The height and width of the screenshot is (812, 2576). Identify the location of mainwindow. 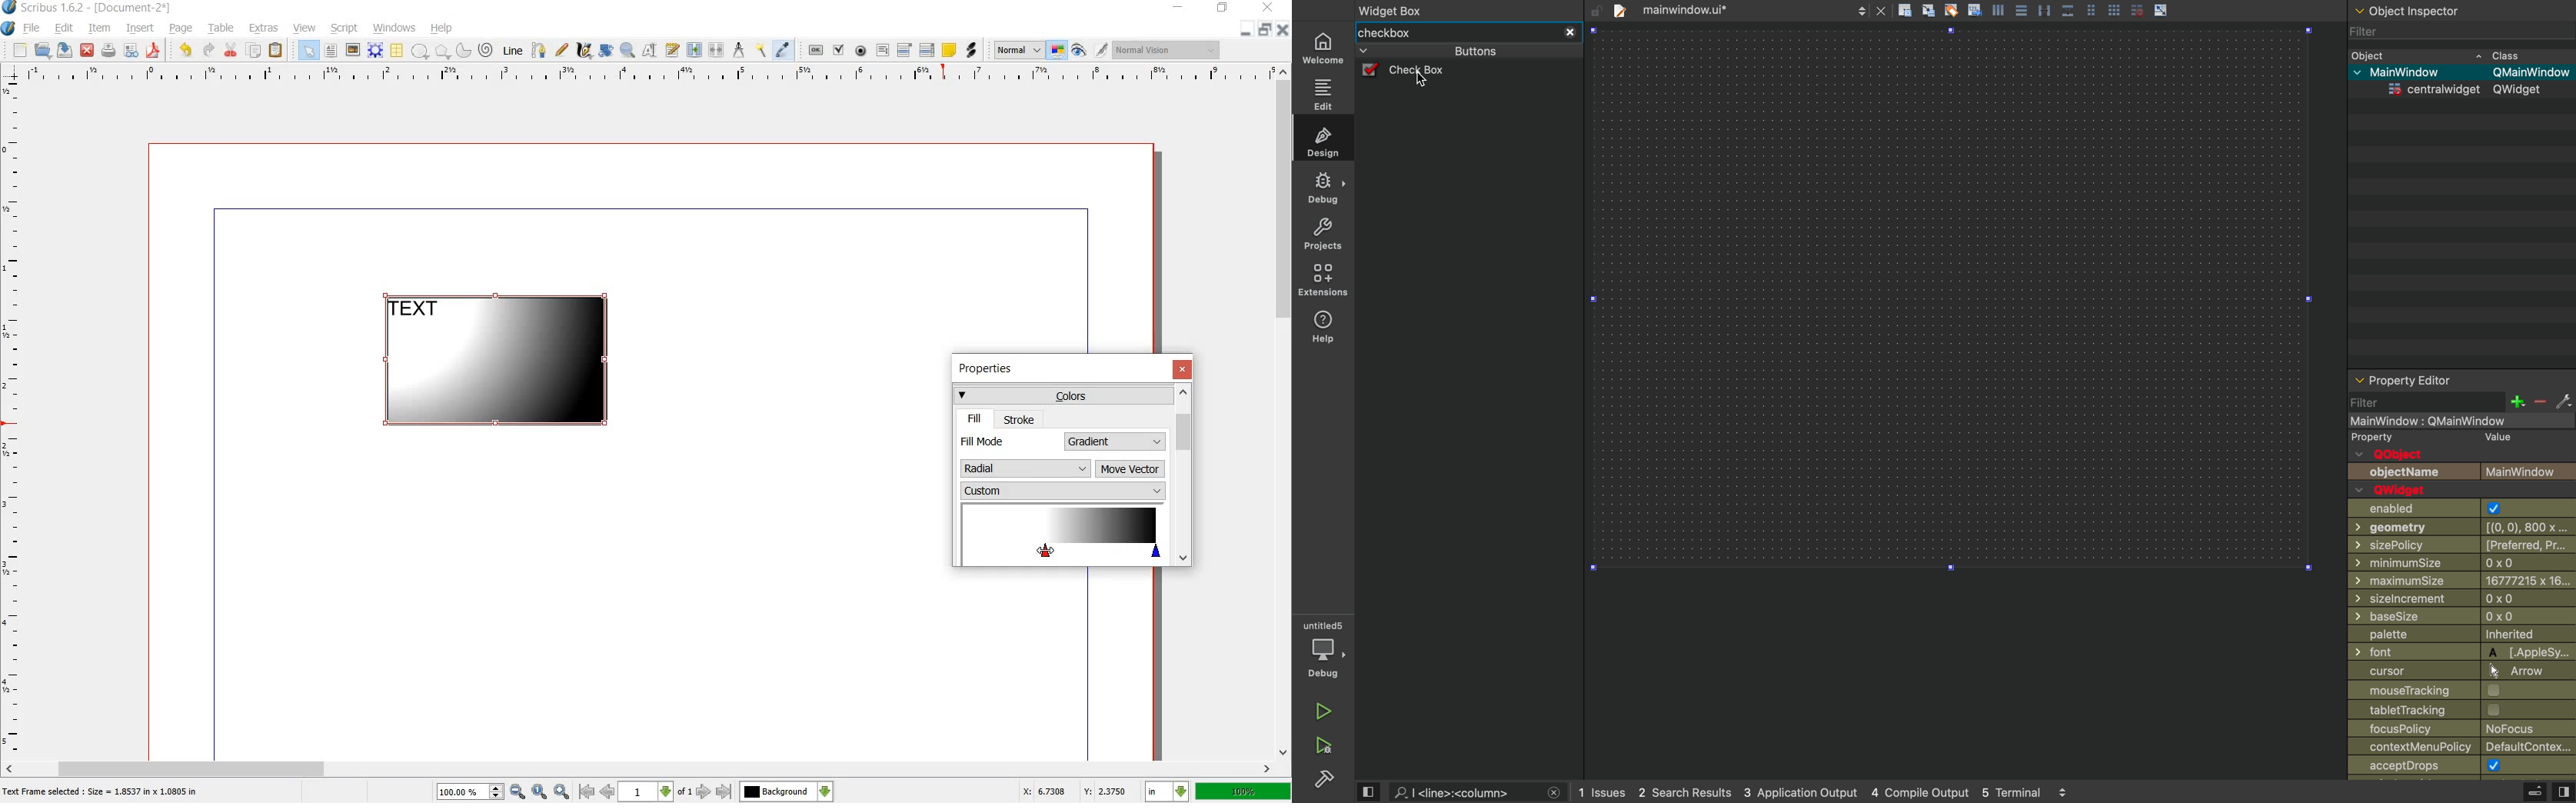
(2462, 72).